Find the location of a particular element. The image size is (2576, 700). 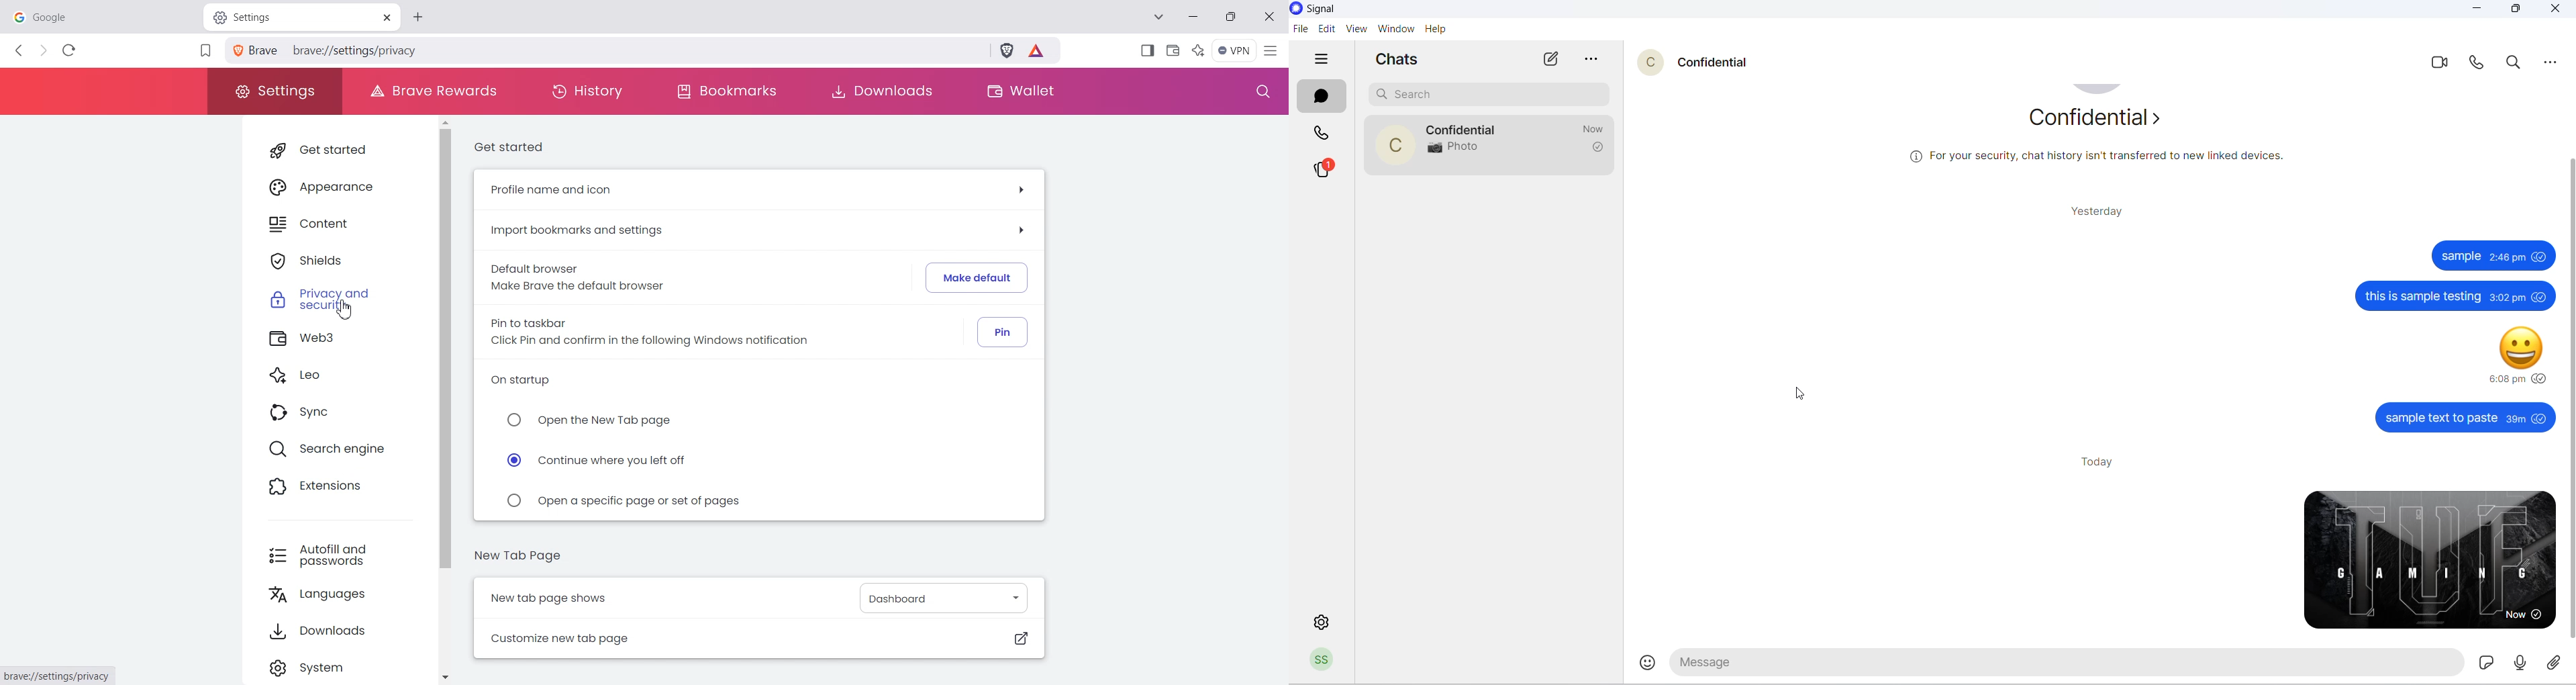

Default browser
Make Brave the default browser is located at coordinates (577, 277).